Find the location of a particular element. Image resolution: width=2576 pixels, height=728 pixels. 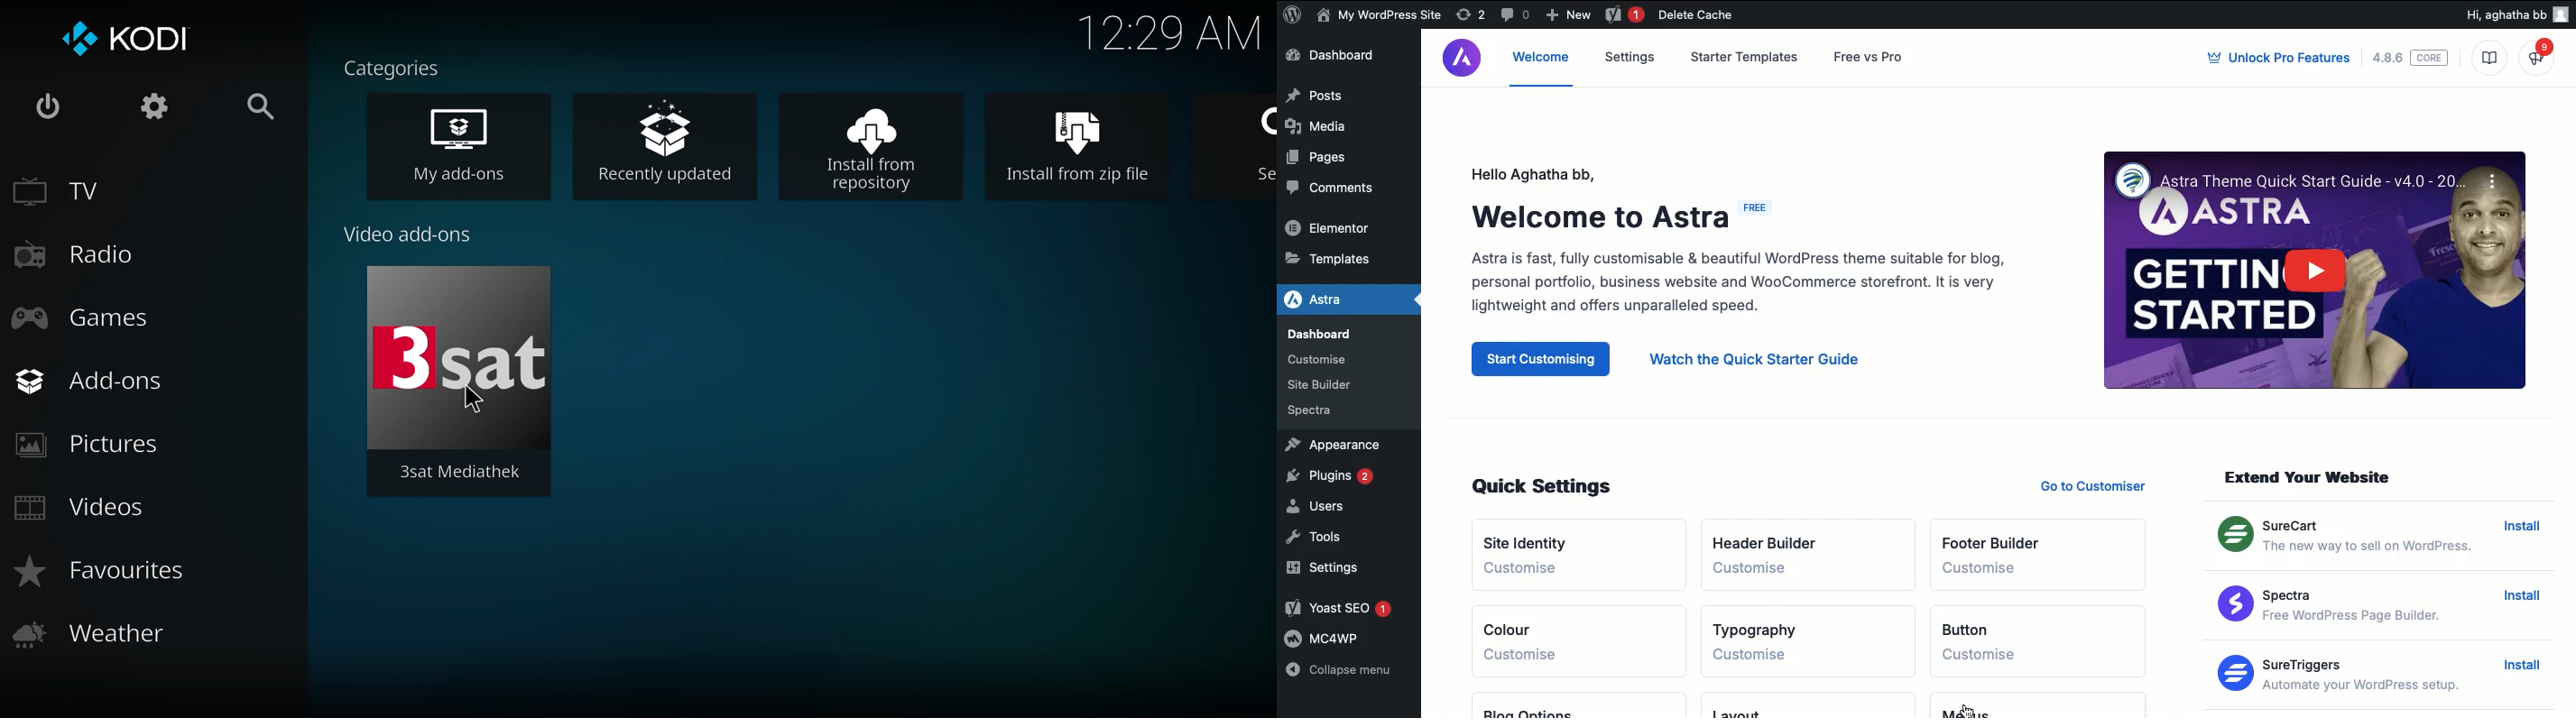

3sat Mediathek is located at coordinates (460, 473).